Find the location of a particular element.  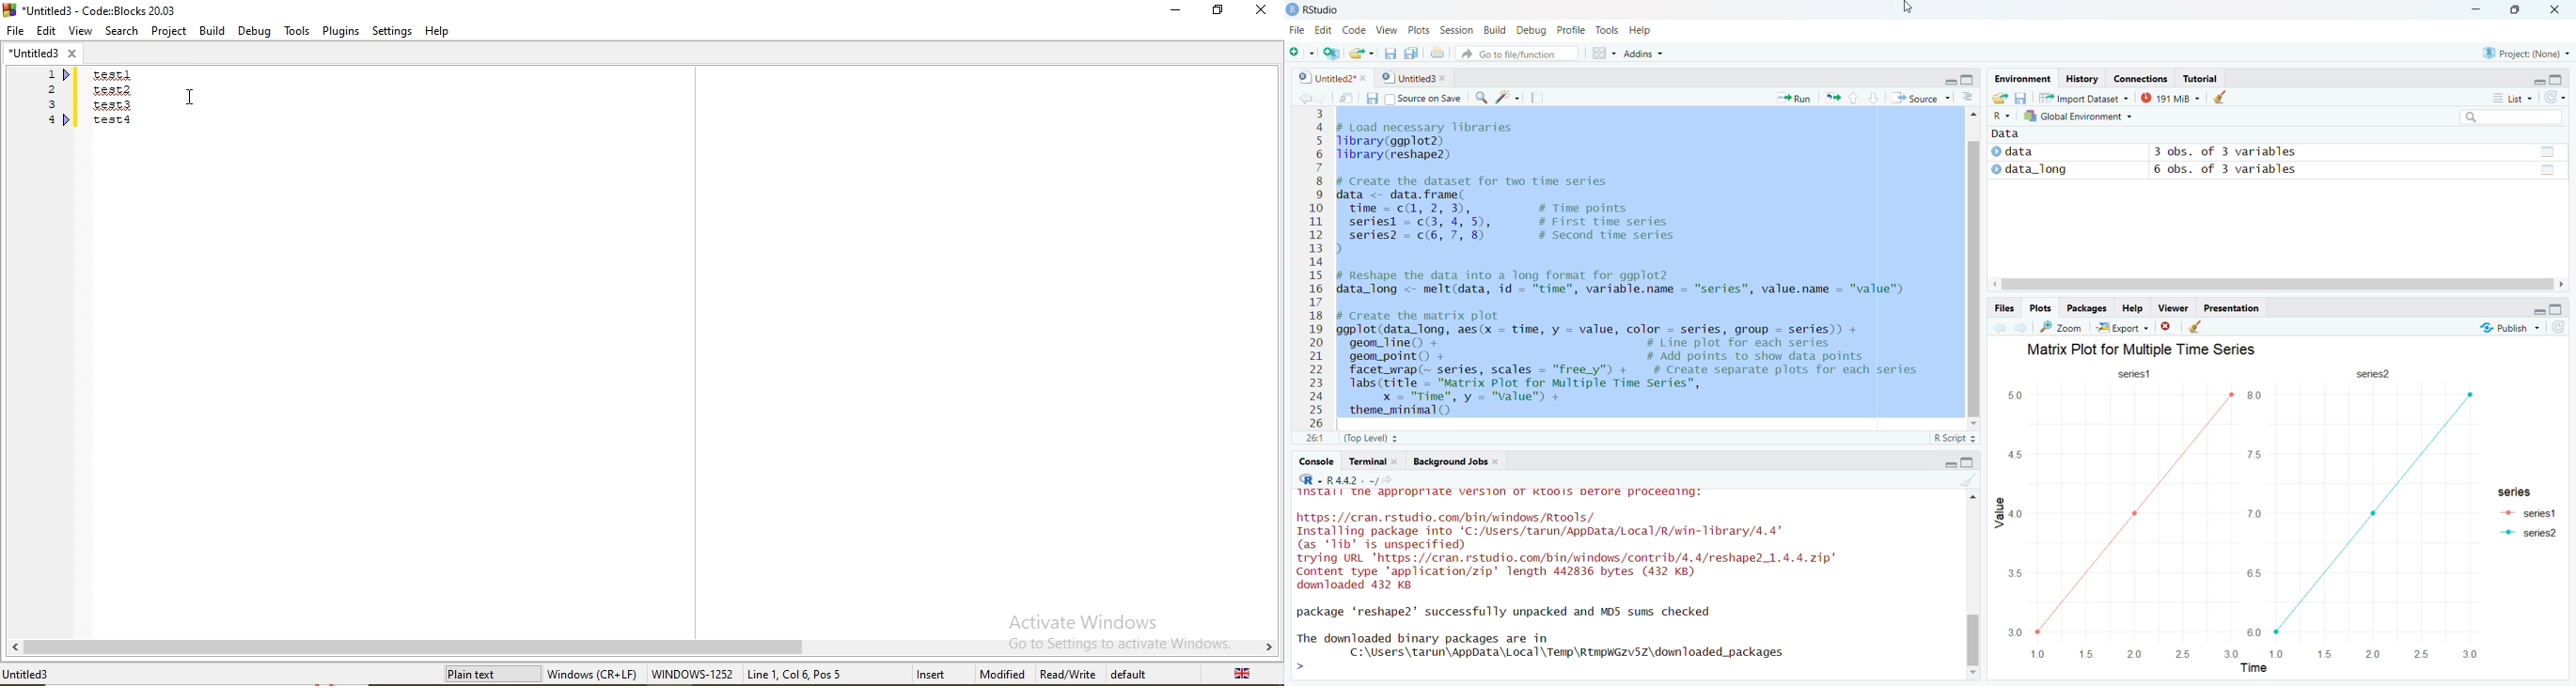

>

> # Reshape the data into a long format for ggplot2

> data_long <- melt(data, id = "time", variable.name = "series", value.name = "value")
>

> # Create the matrix plot

> ggplot(data_long, aes(x = time, y = value, color = series, group = series)) +

+ geom_line(Q) + # Line plot for each series

+ geom_point() + # Add points to show data points

+ facet_wrap(~ series, scales = "free_y") +  # Create separate plots for each series
+ labs(title = "Matrix Plot for Multiple Time Series",

+ x = "Time", y = "value" +

+  theme_minimal()

>| is located at coordinates (1617, 585).